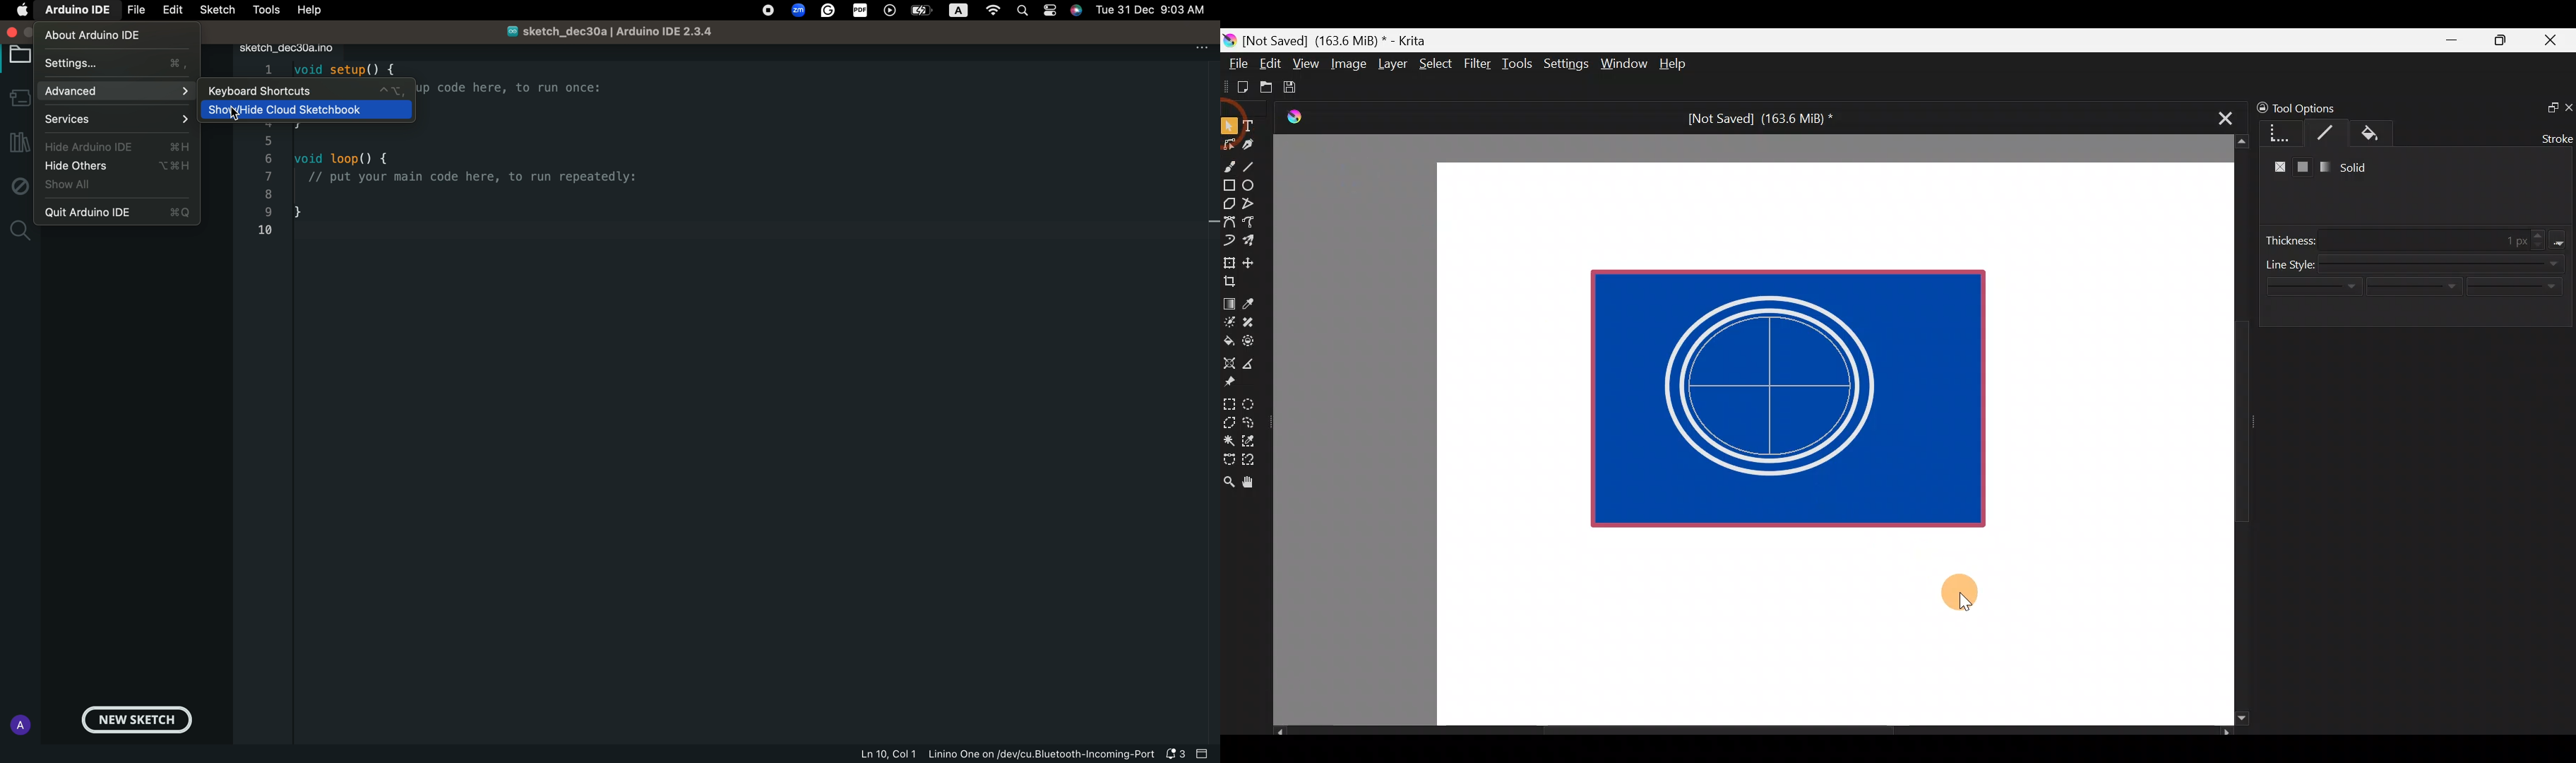  Describe the element at coordinates (1229, 300) in the screenshot. I see `Draw a gradient` at that location.